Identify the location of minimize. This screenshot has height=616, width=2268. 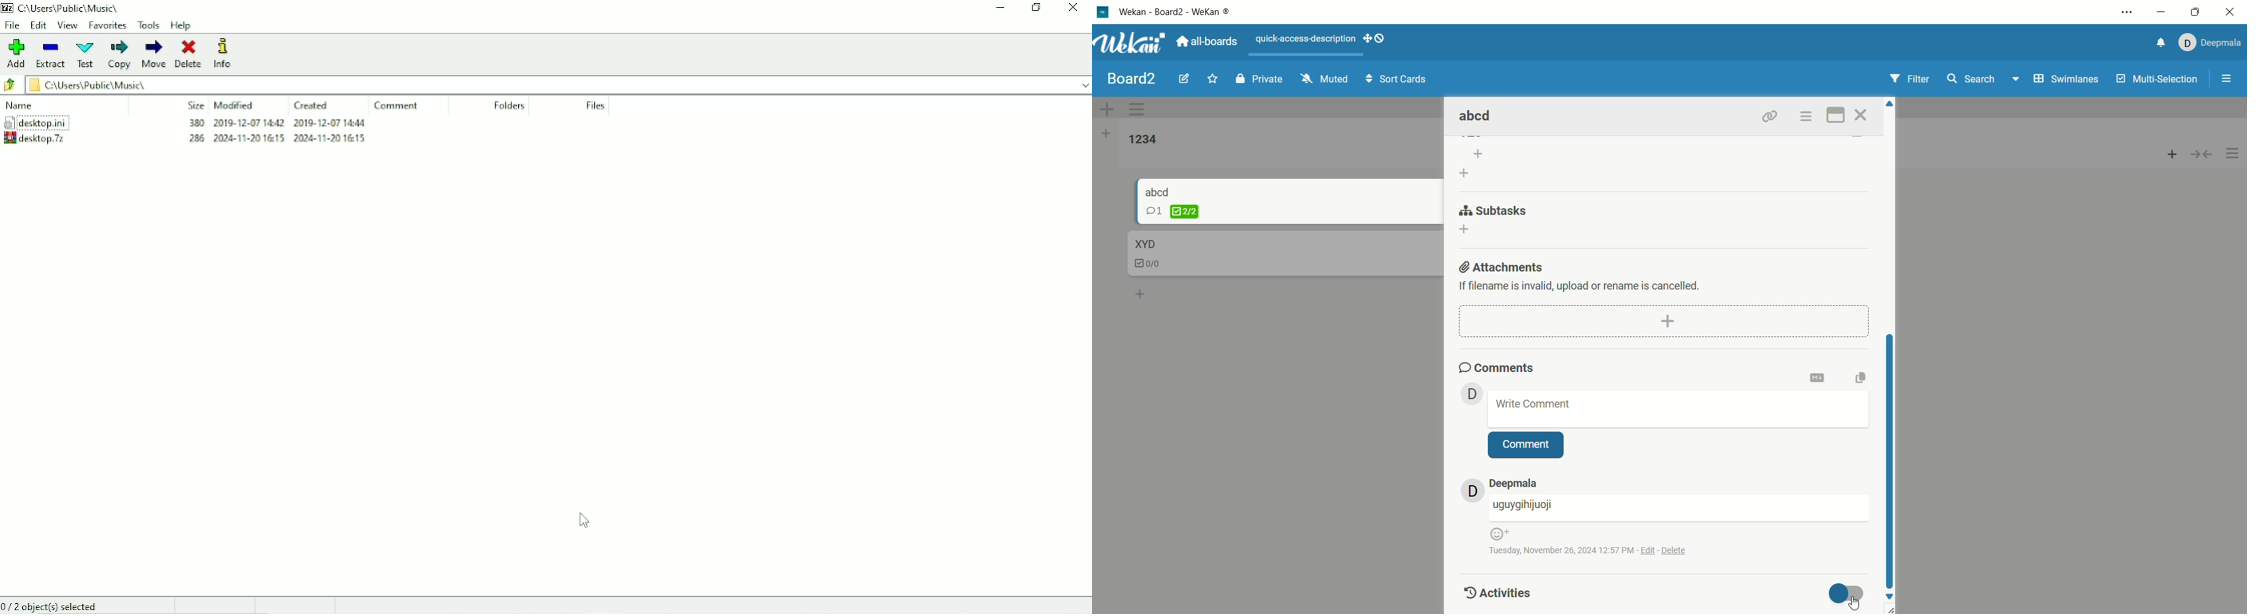
(2162, 13).